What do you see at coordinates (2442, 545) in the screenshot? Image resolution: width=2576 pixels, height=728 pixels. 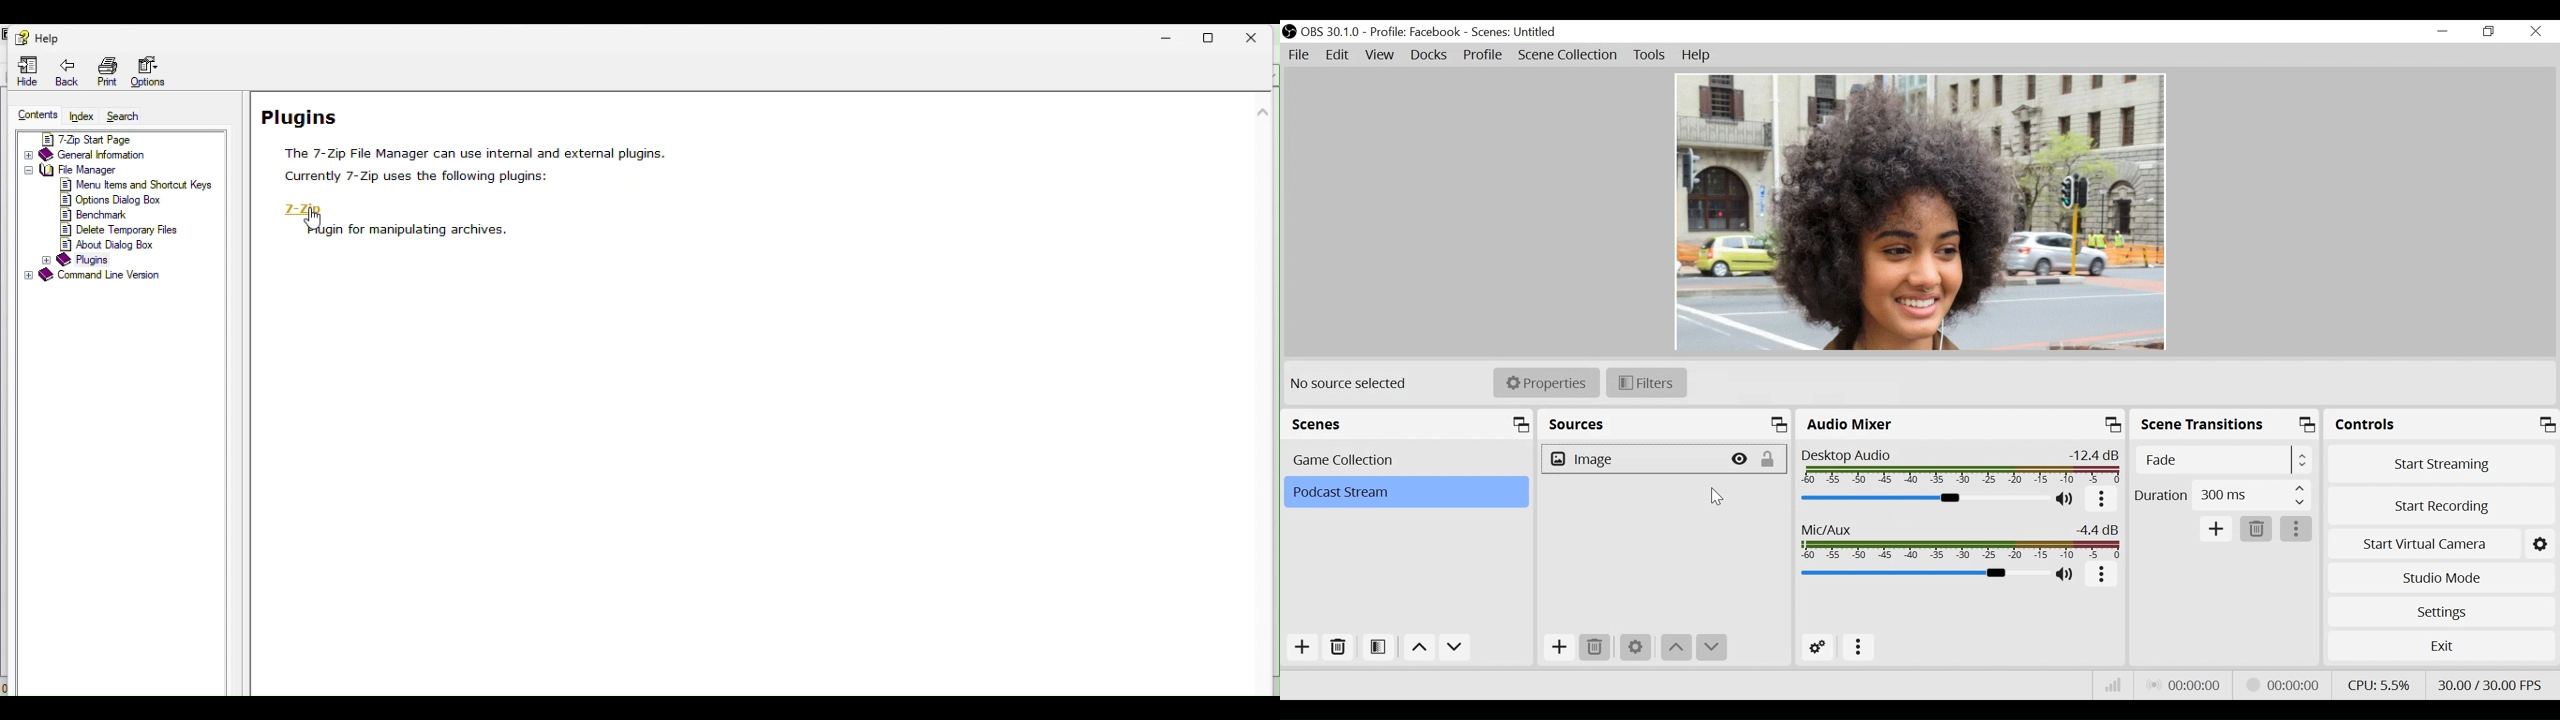 I see `Start Virtual Camera` at bounding box center [2442, 545].